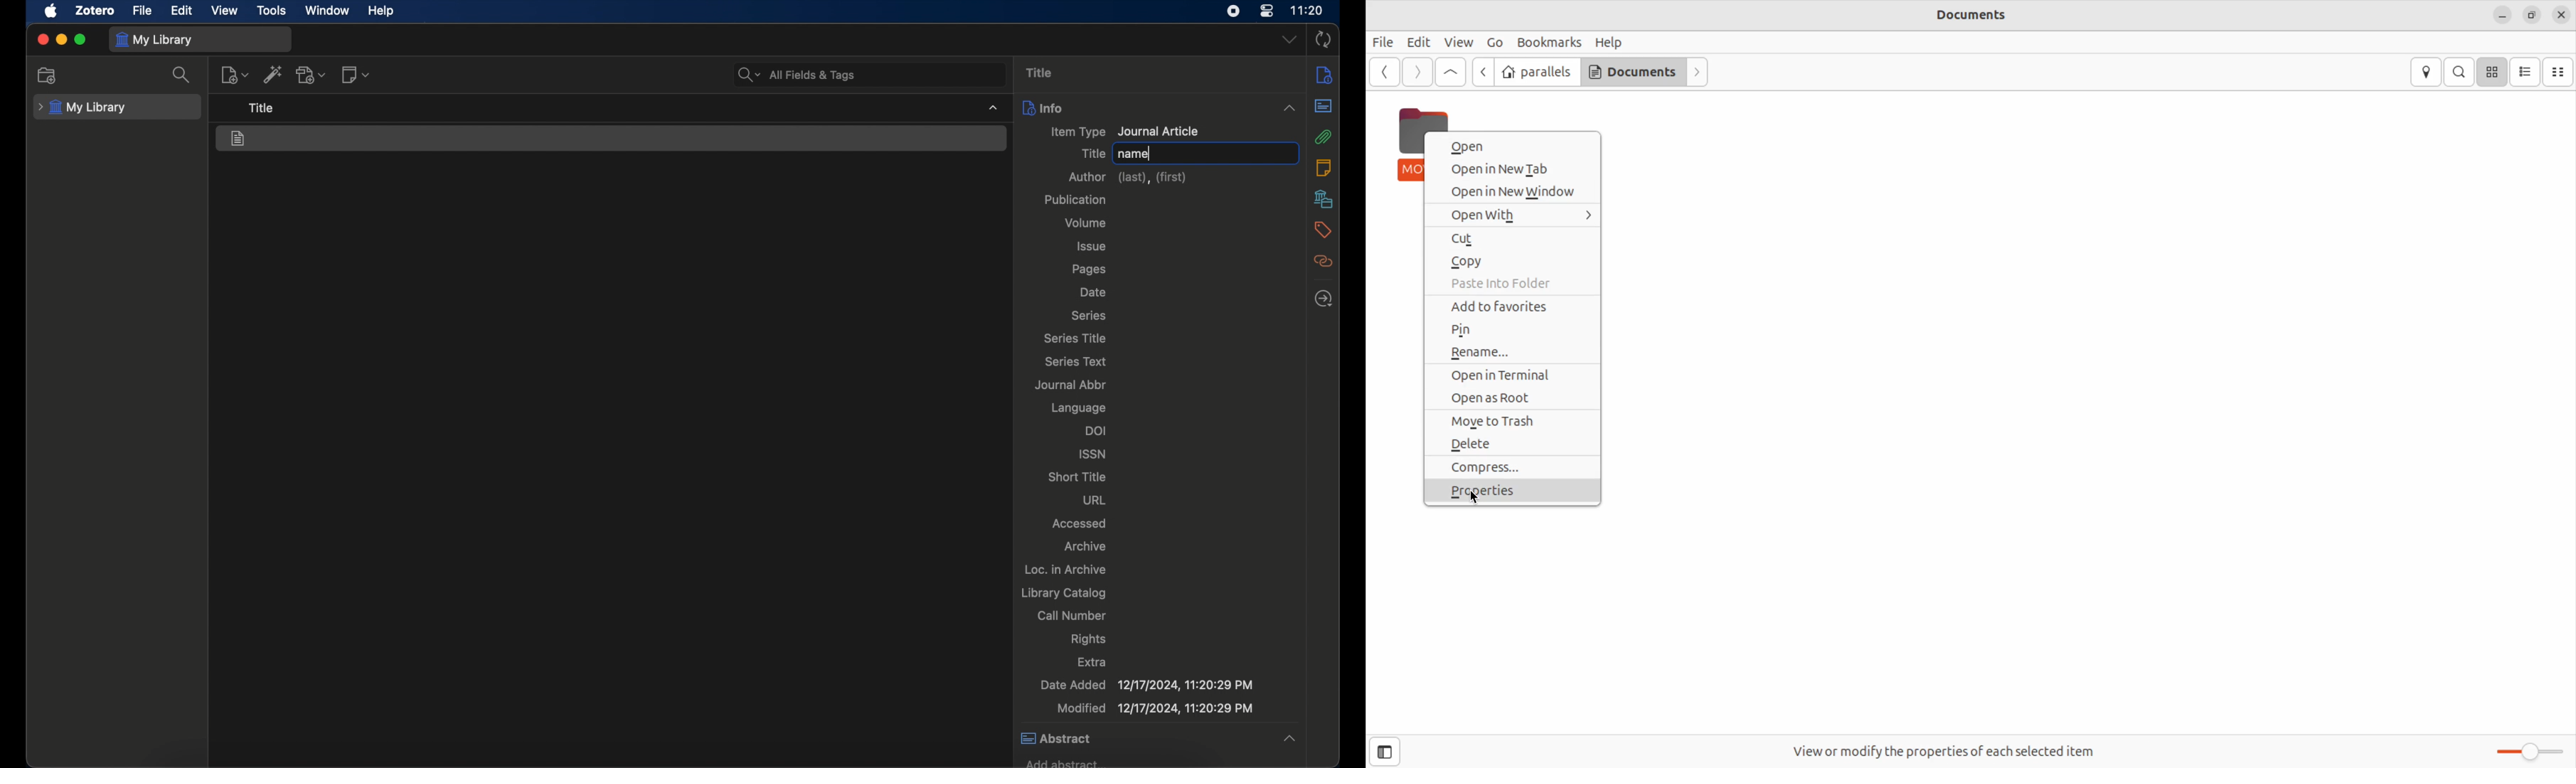  I want to click on tags, so click(1321, 229).